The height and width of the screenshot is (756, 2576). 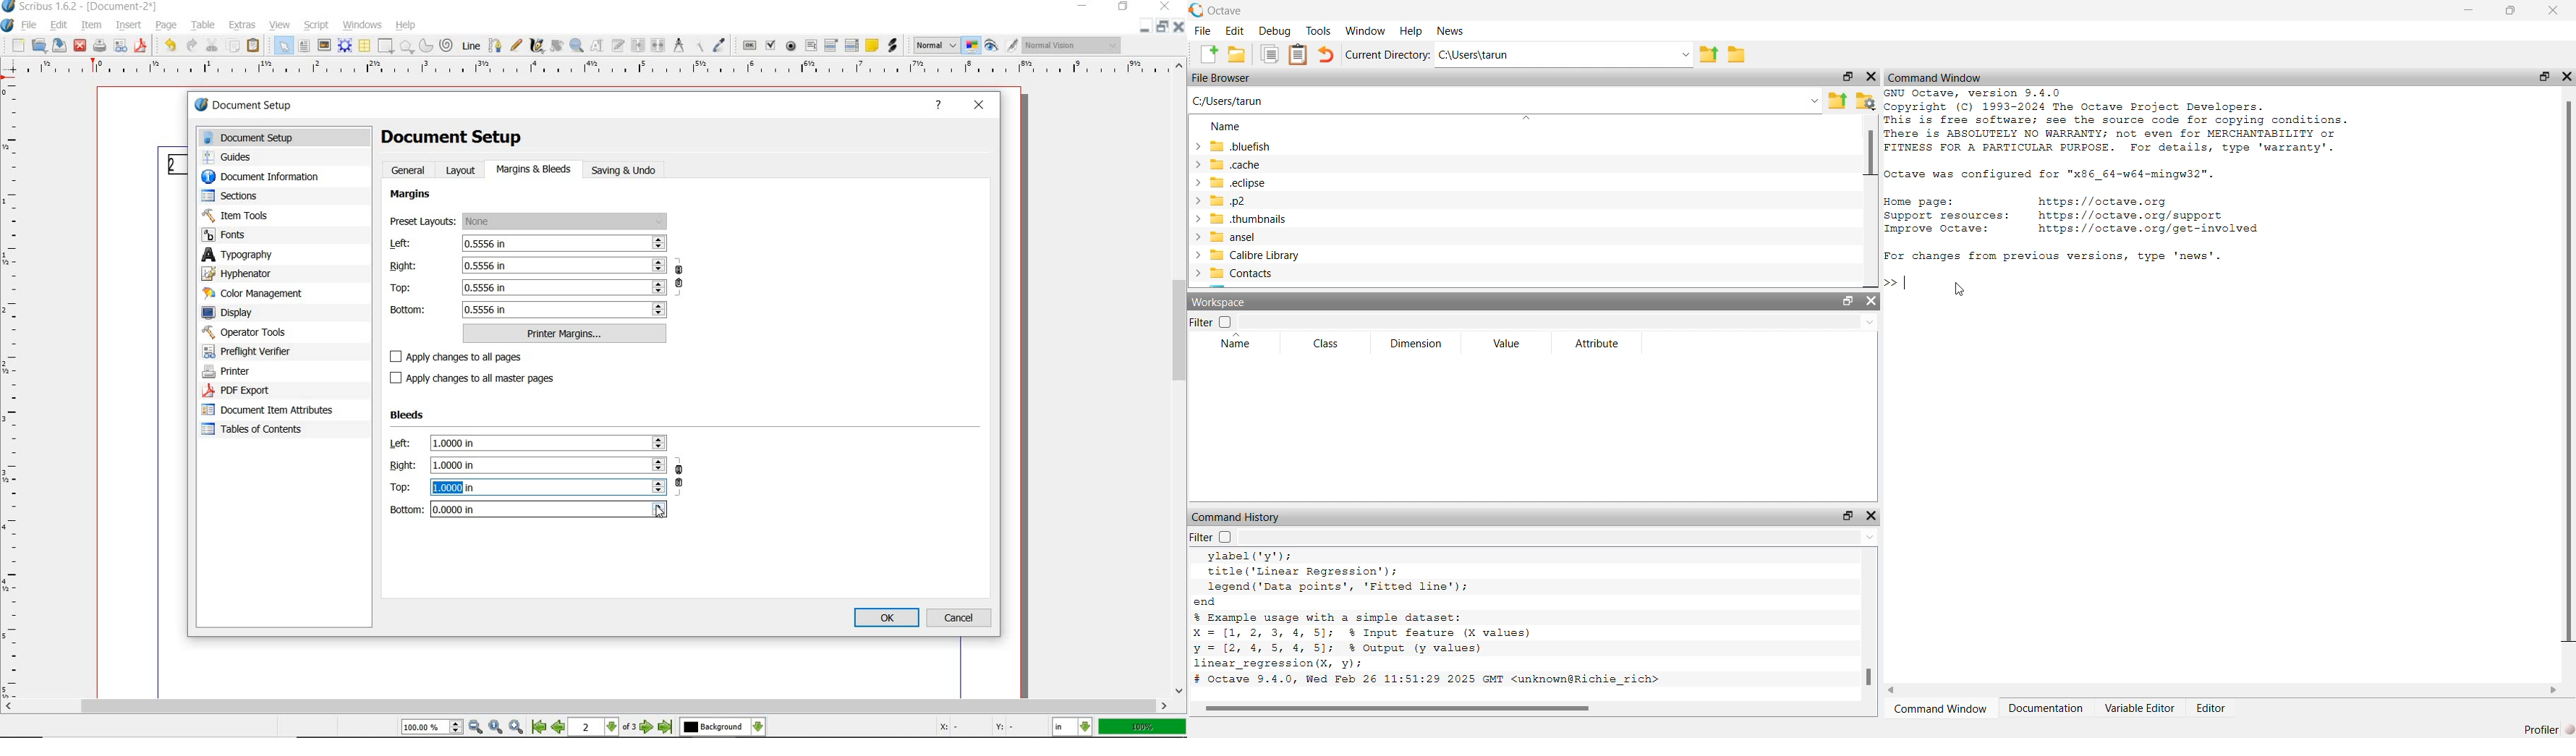 I want to click on scrollbar, so click(x=1180, y=378).